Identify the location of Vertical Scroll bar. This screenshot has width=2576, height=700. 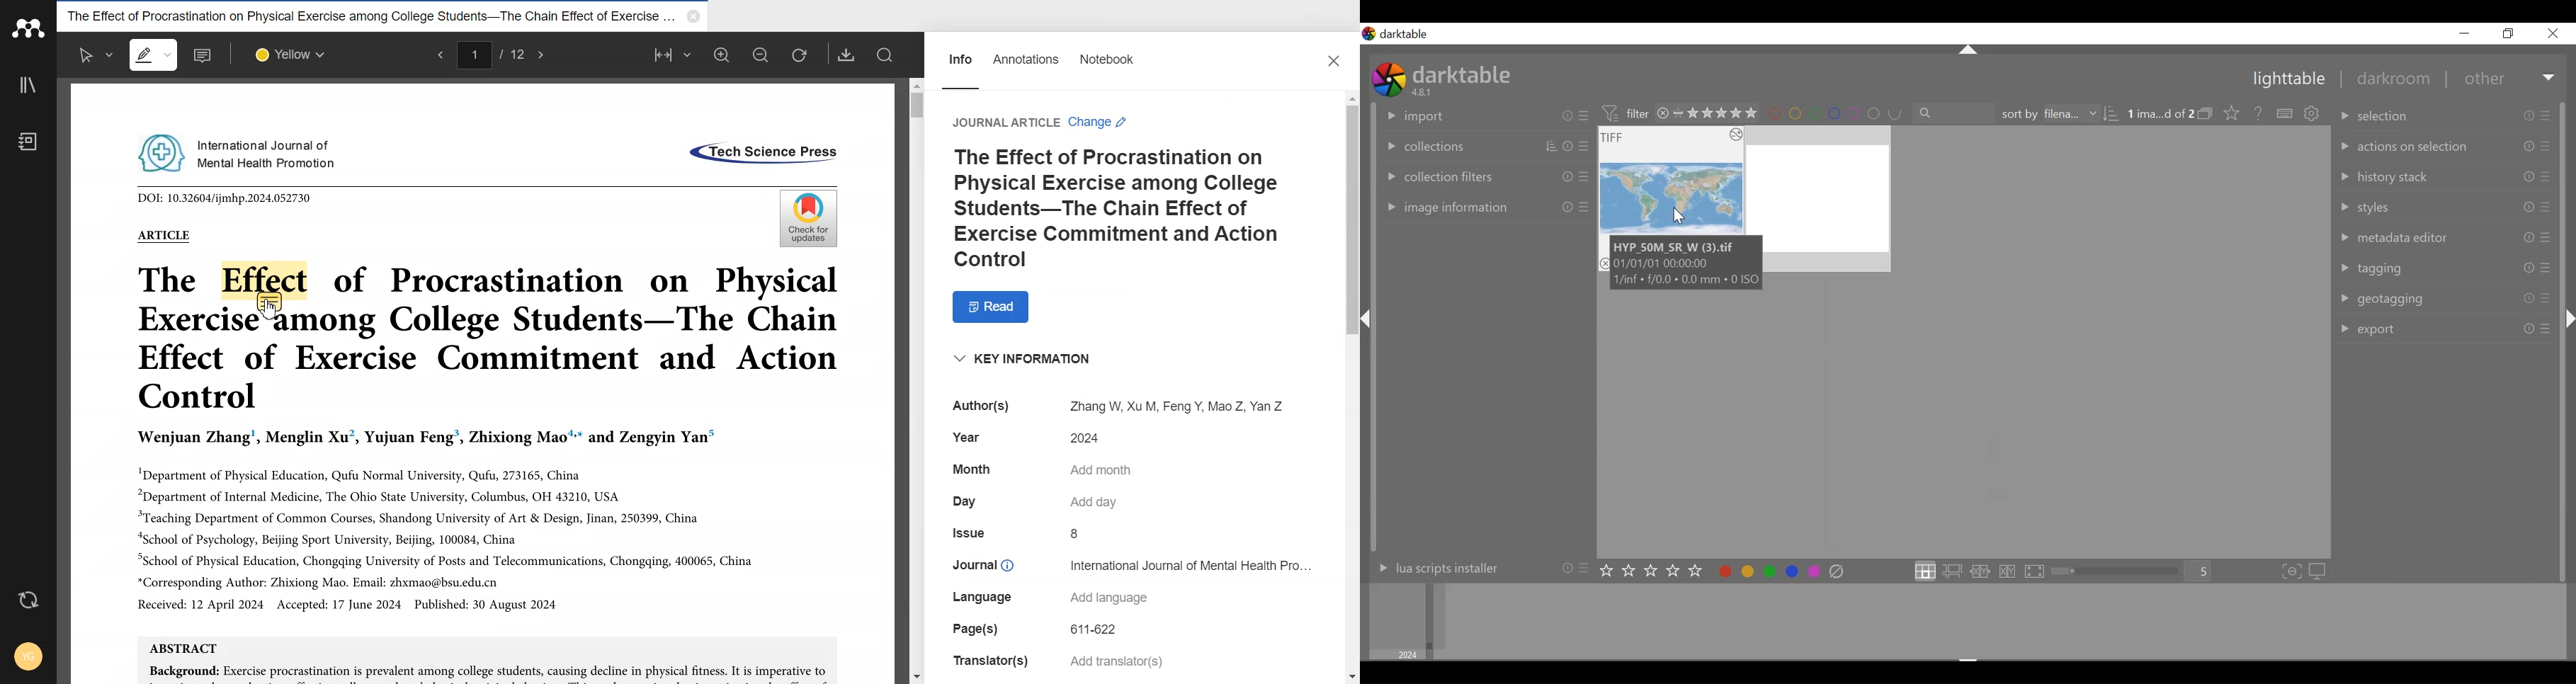
(917, 380).